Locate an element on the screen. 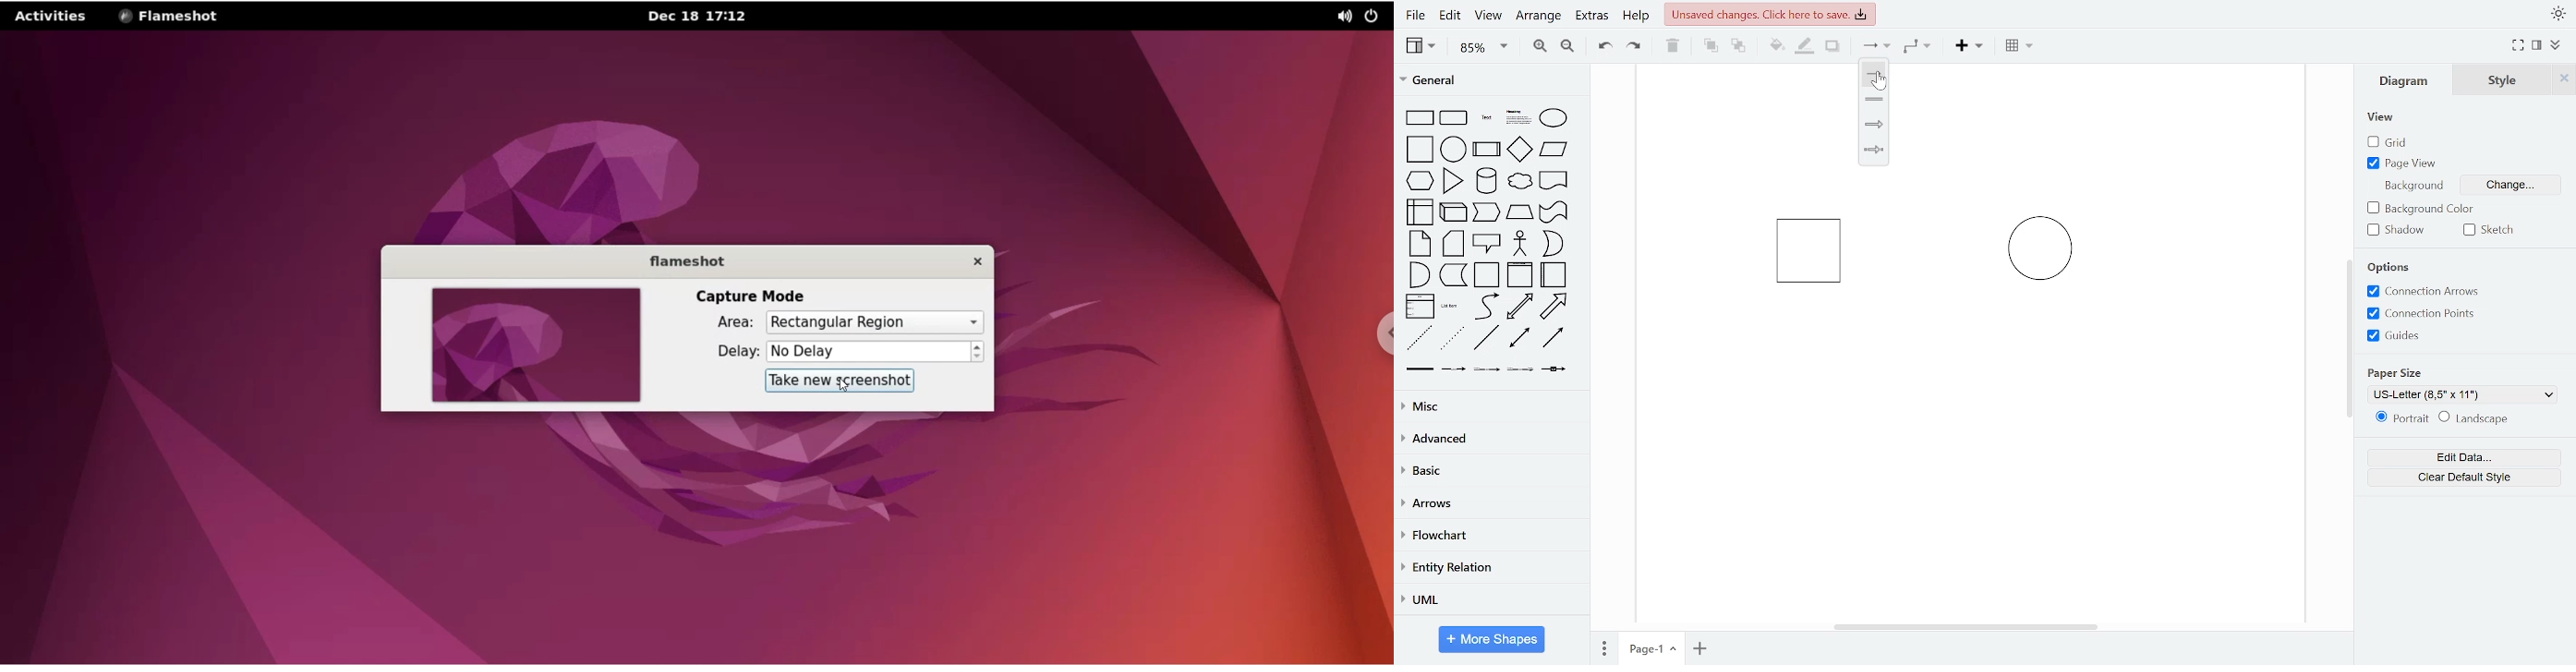 The height and width of the screenshot is (672, 2576). horizontal scrollbar is located at coordinates (1968, 626).